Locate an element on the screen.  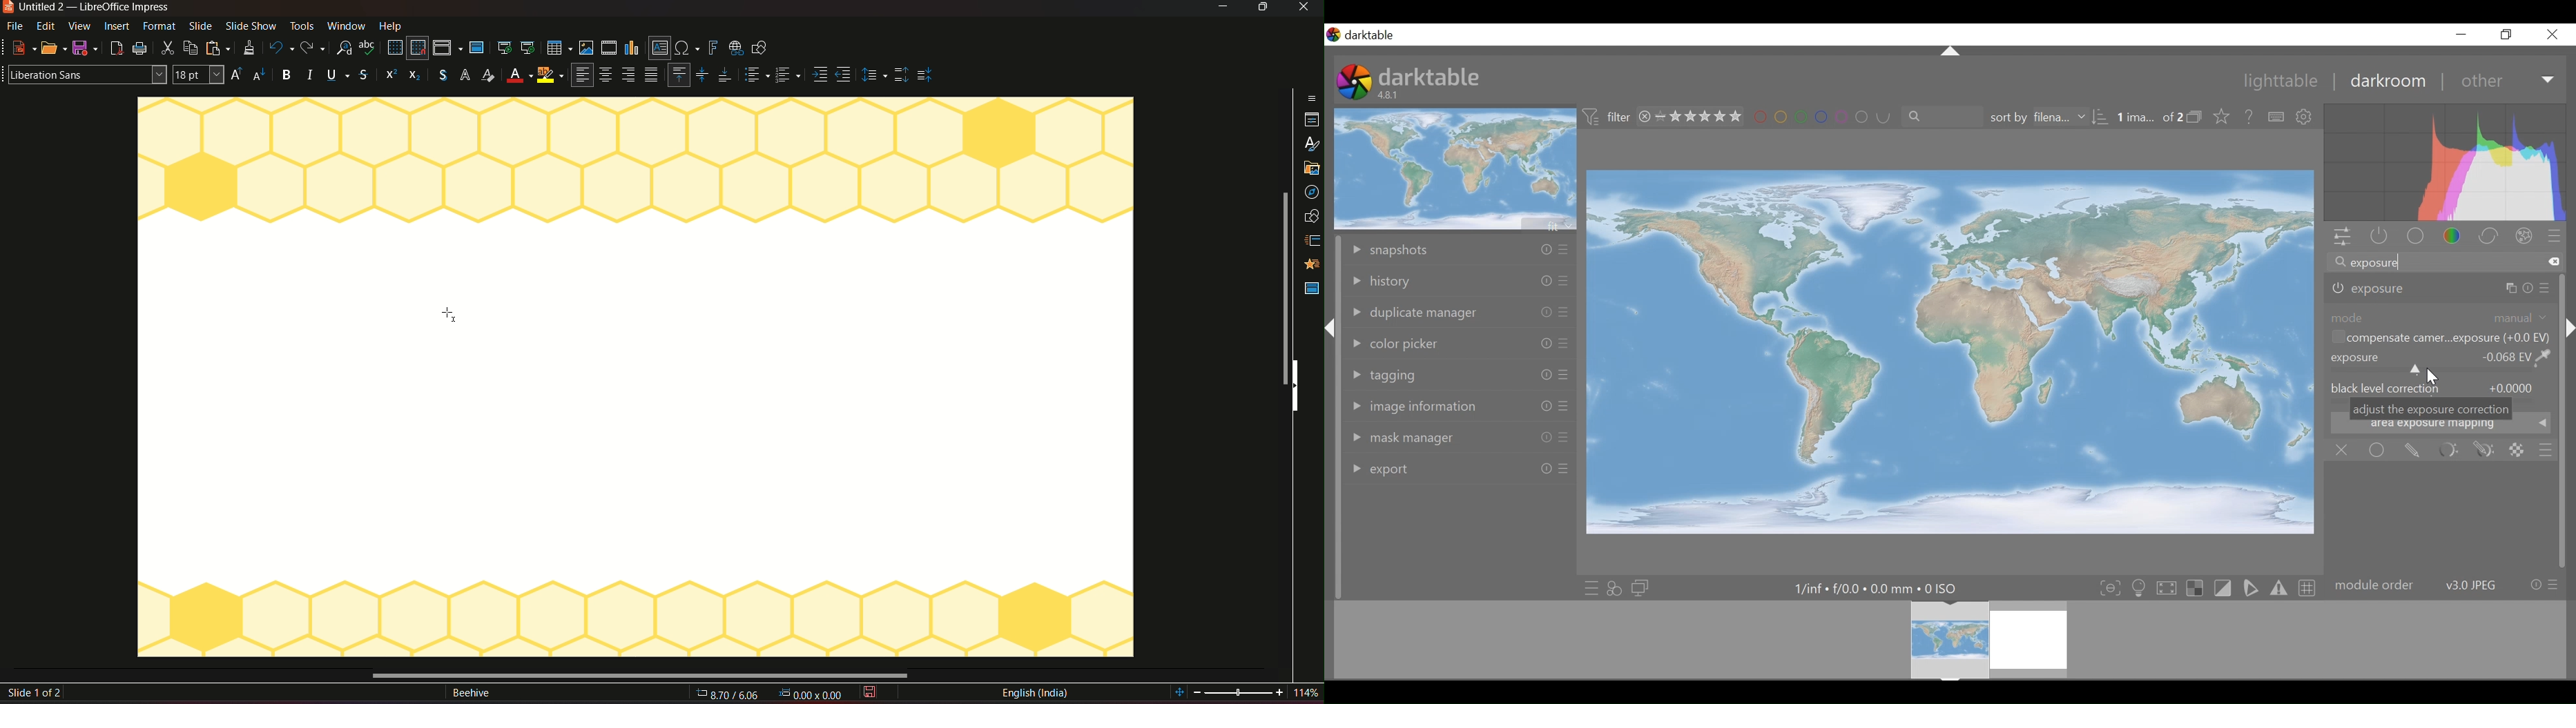
open is located at coordinates (55, 46).